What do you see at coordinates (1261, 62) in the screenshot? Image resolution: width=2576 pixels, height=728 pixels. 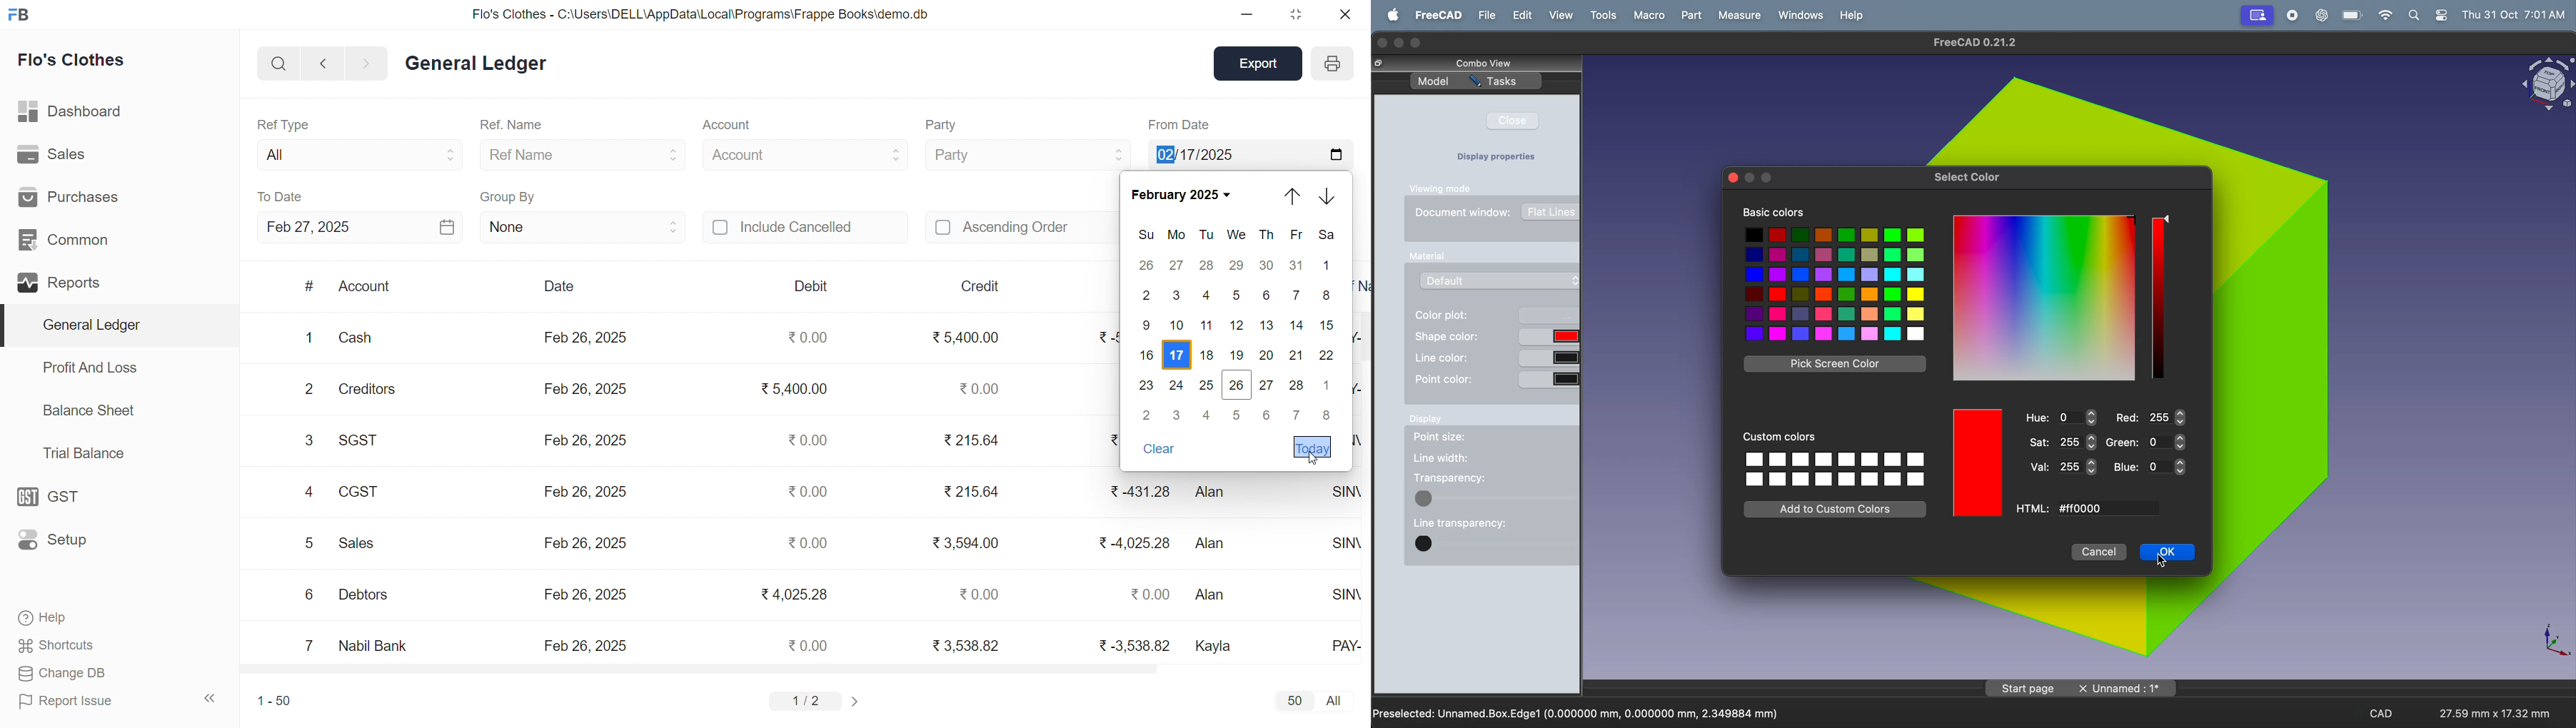 I see `Export` at bounding box center [1261, 62].